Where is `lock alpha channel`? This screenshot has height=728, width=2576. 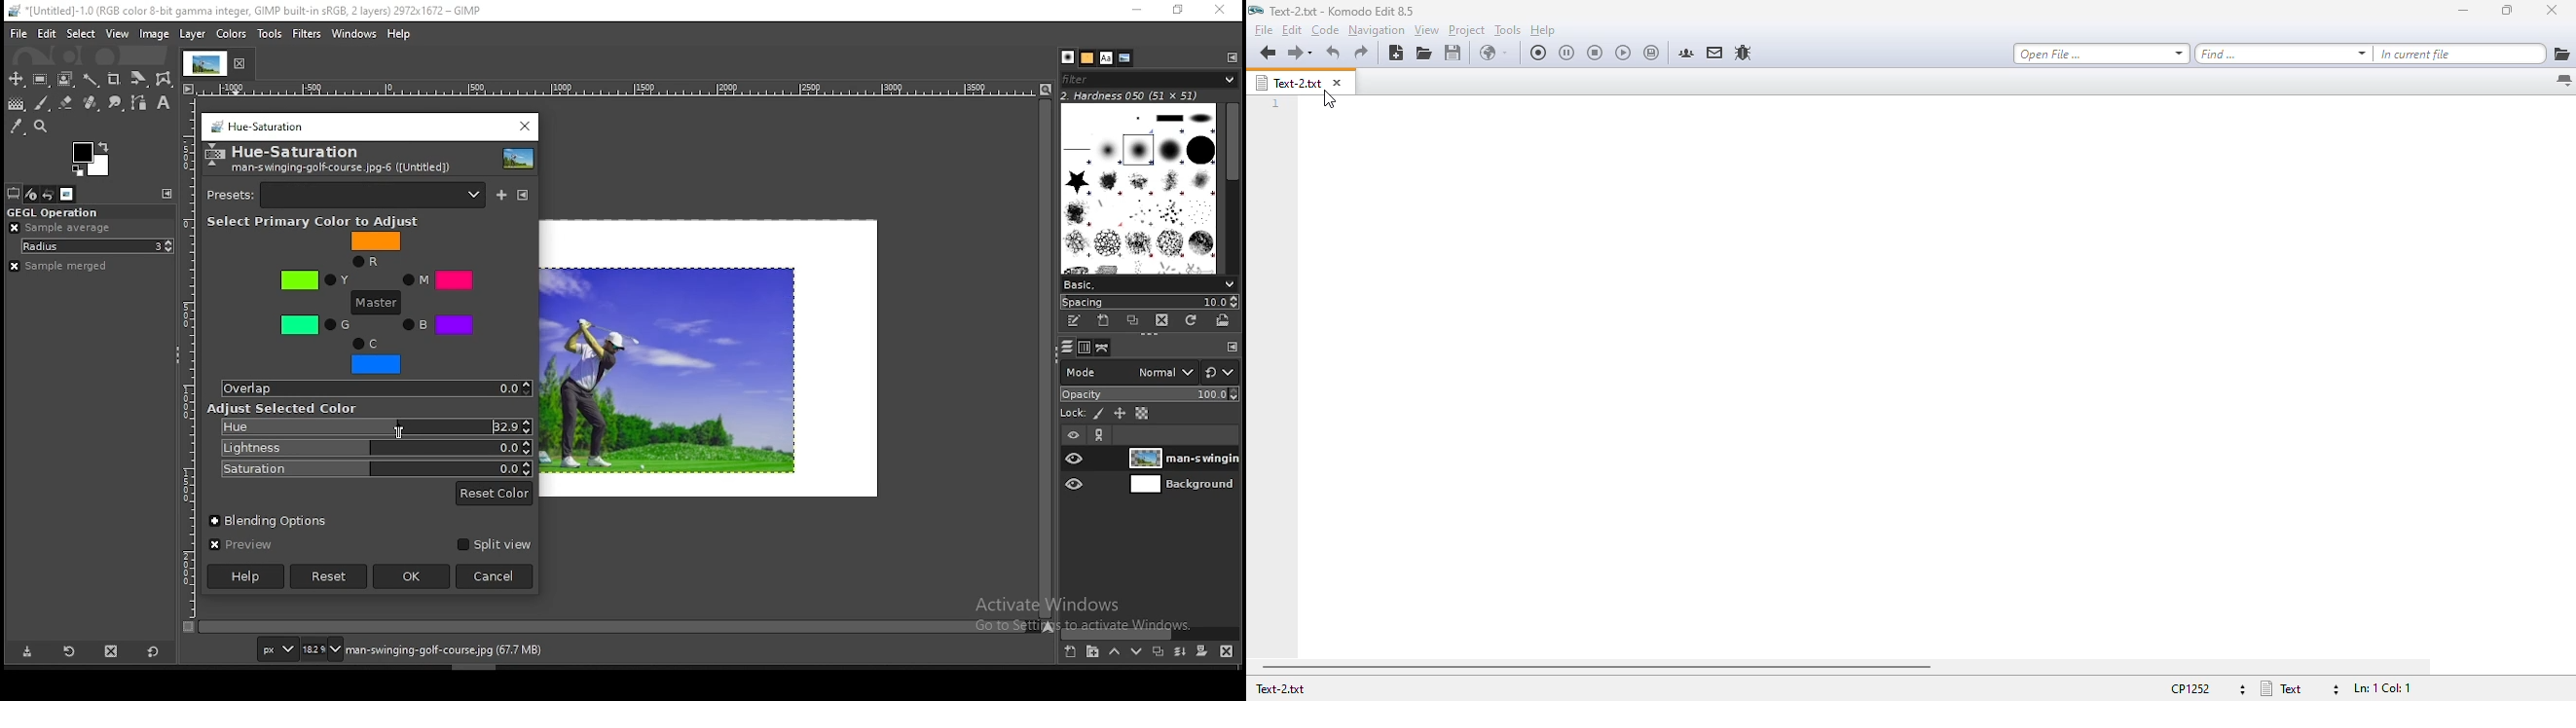 lock alpha channel is located at coordinates (1142, 412).